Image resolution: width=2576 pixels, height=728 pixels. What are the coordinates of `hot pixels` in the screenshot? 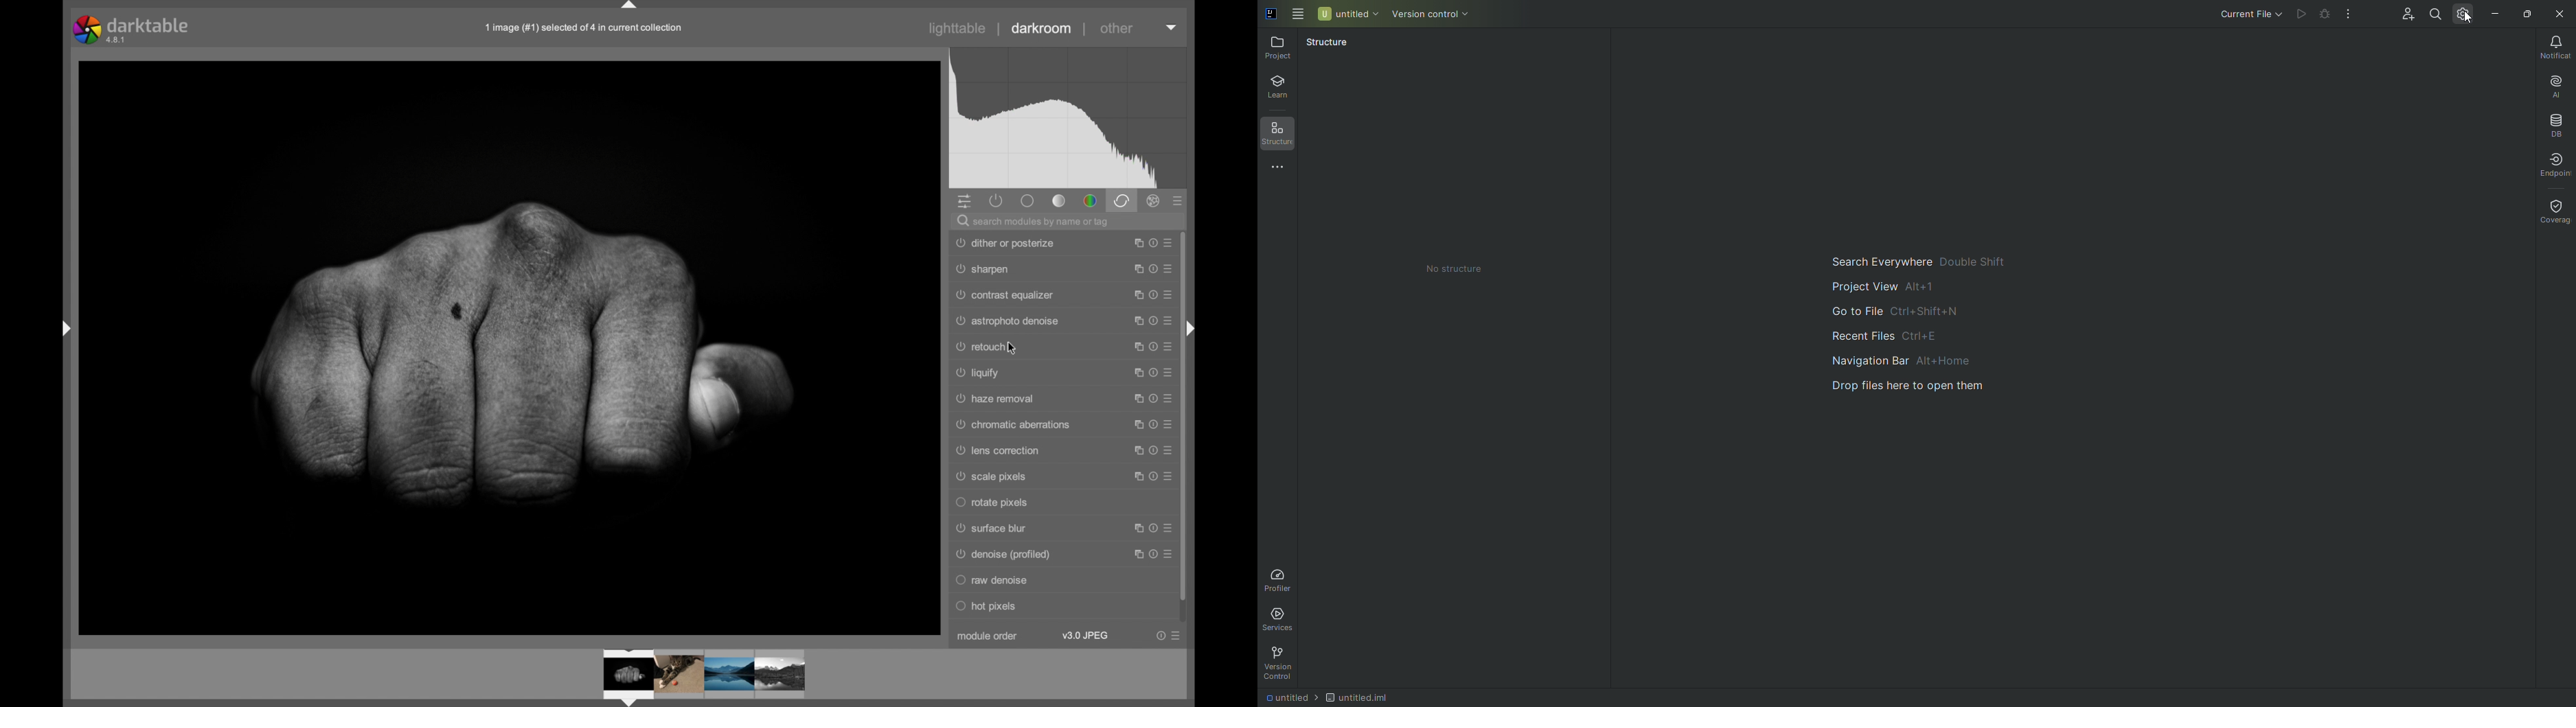 It's located at (986, 607).